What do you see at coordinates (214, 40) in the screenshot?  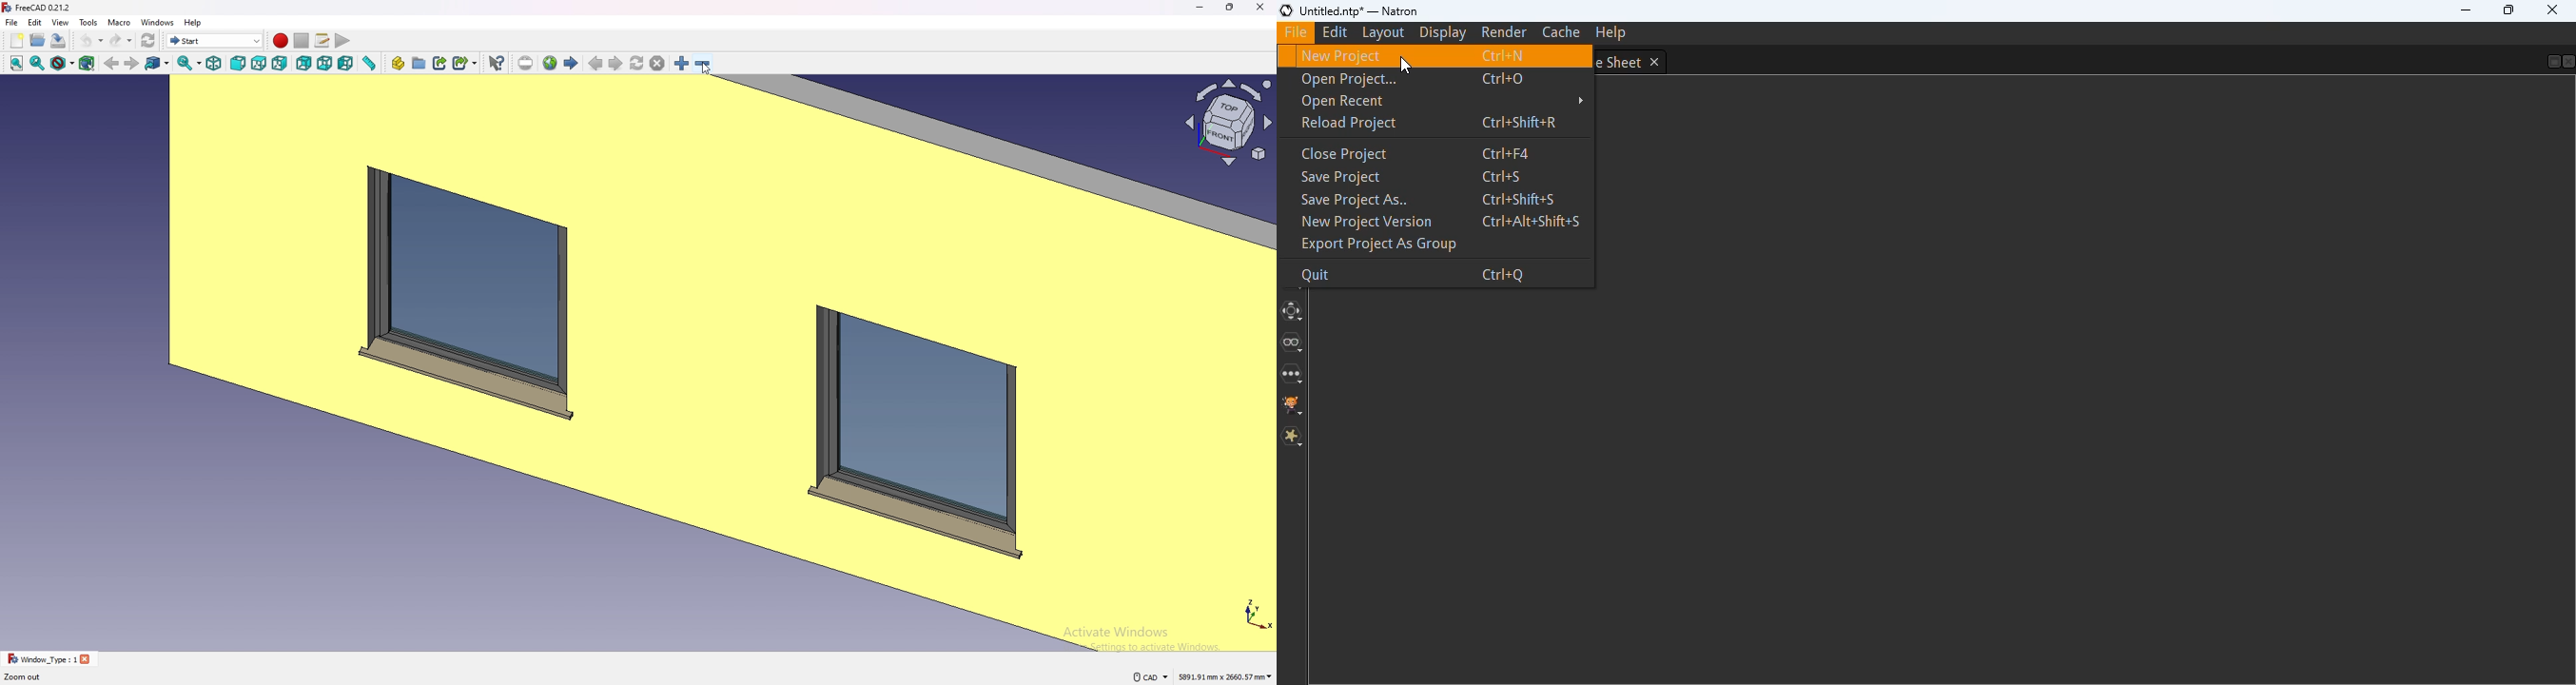 I see `switch between workbenches` at bounding box center [214, 40].